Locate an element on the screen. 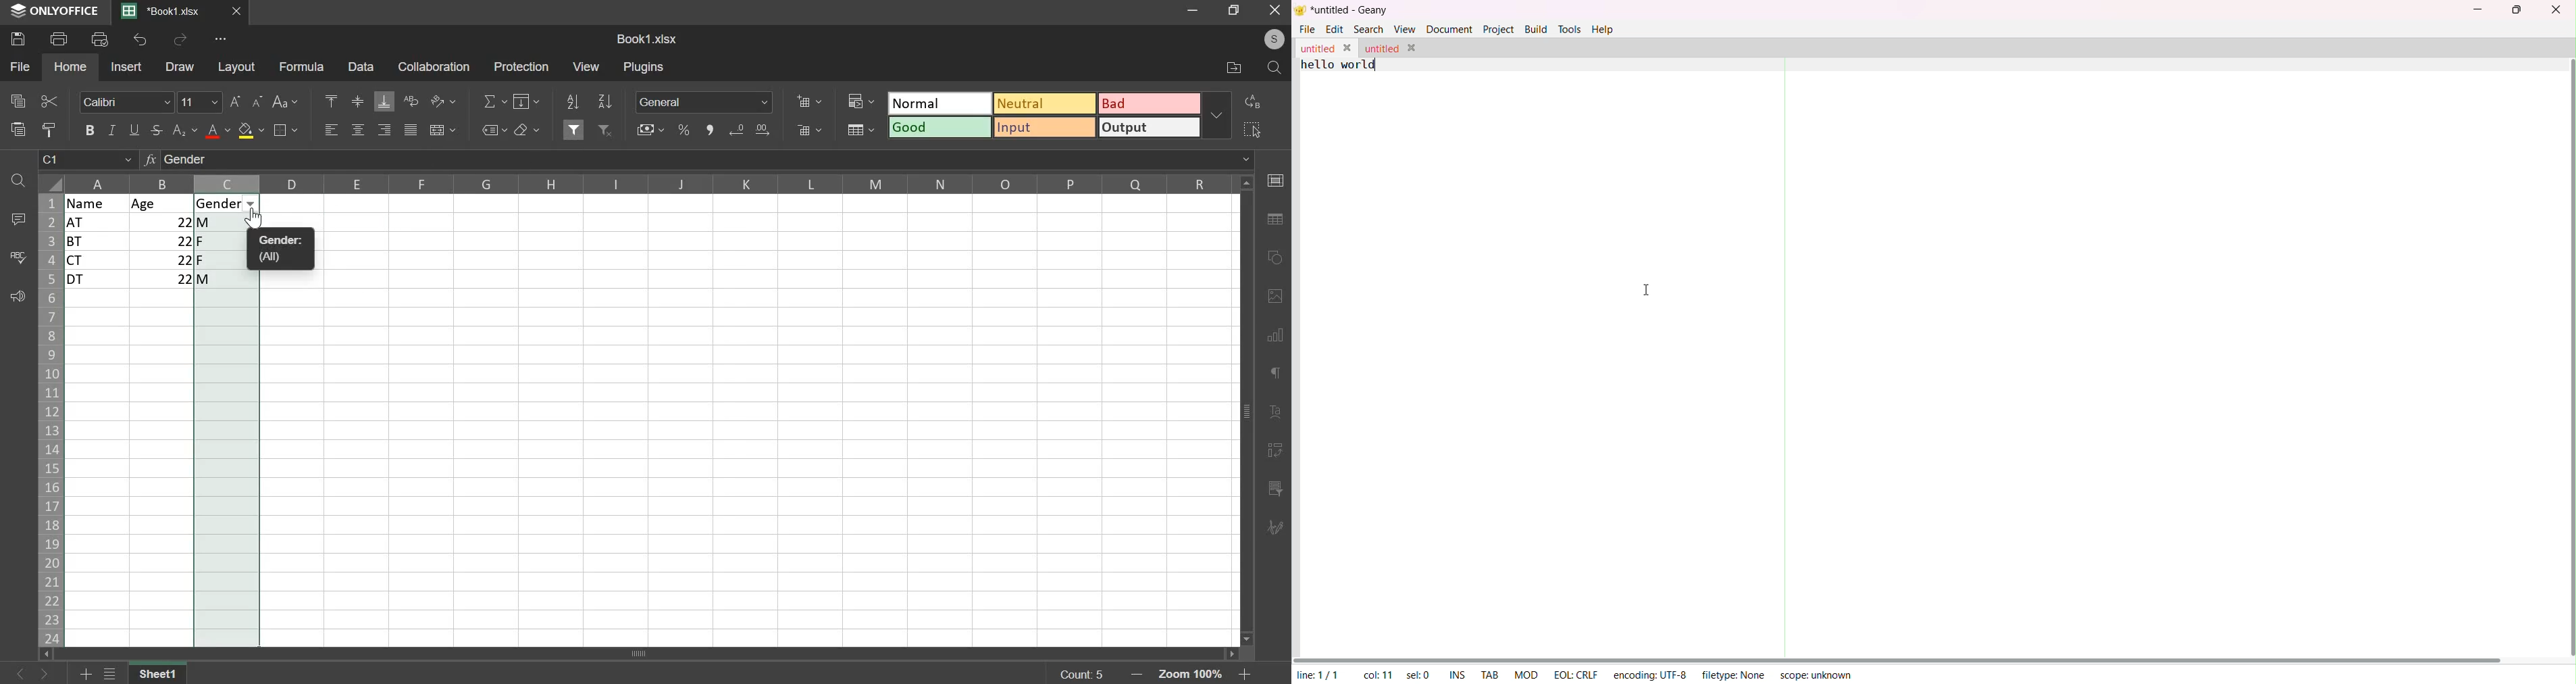 The width and height of the screenshot is (2576, 700). m is located at coordinates (228, 281).